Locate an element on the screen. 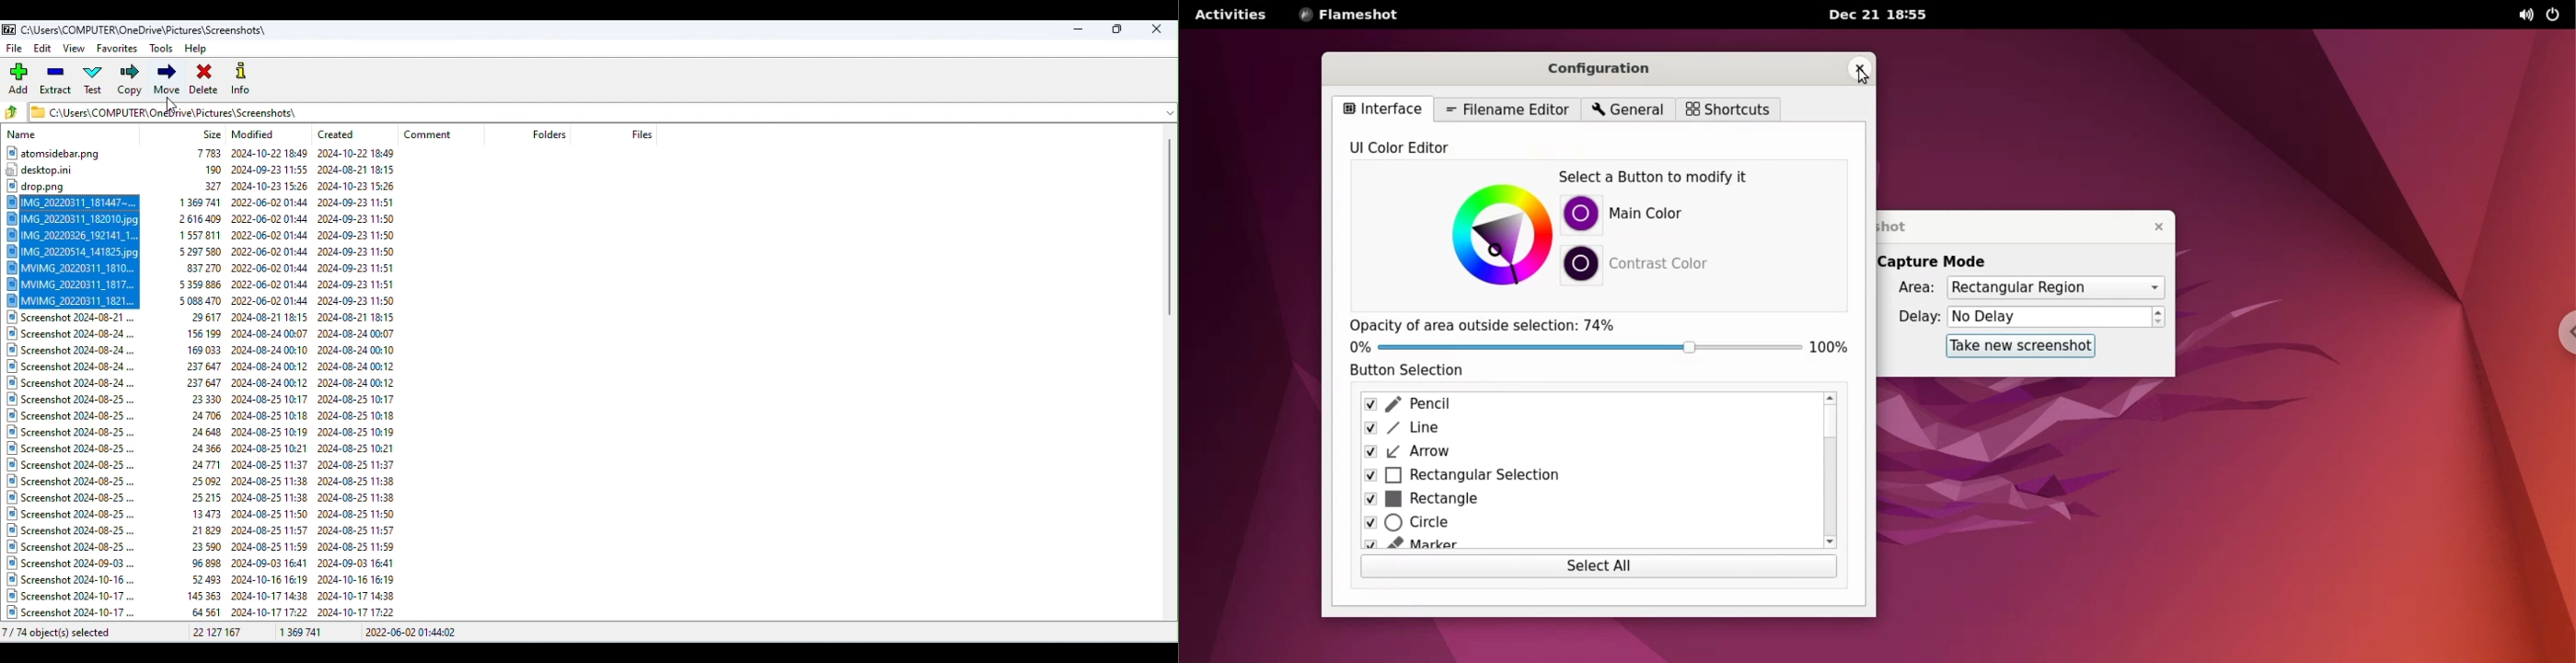  Files is located at coordinates (213, 468).